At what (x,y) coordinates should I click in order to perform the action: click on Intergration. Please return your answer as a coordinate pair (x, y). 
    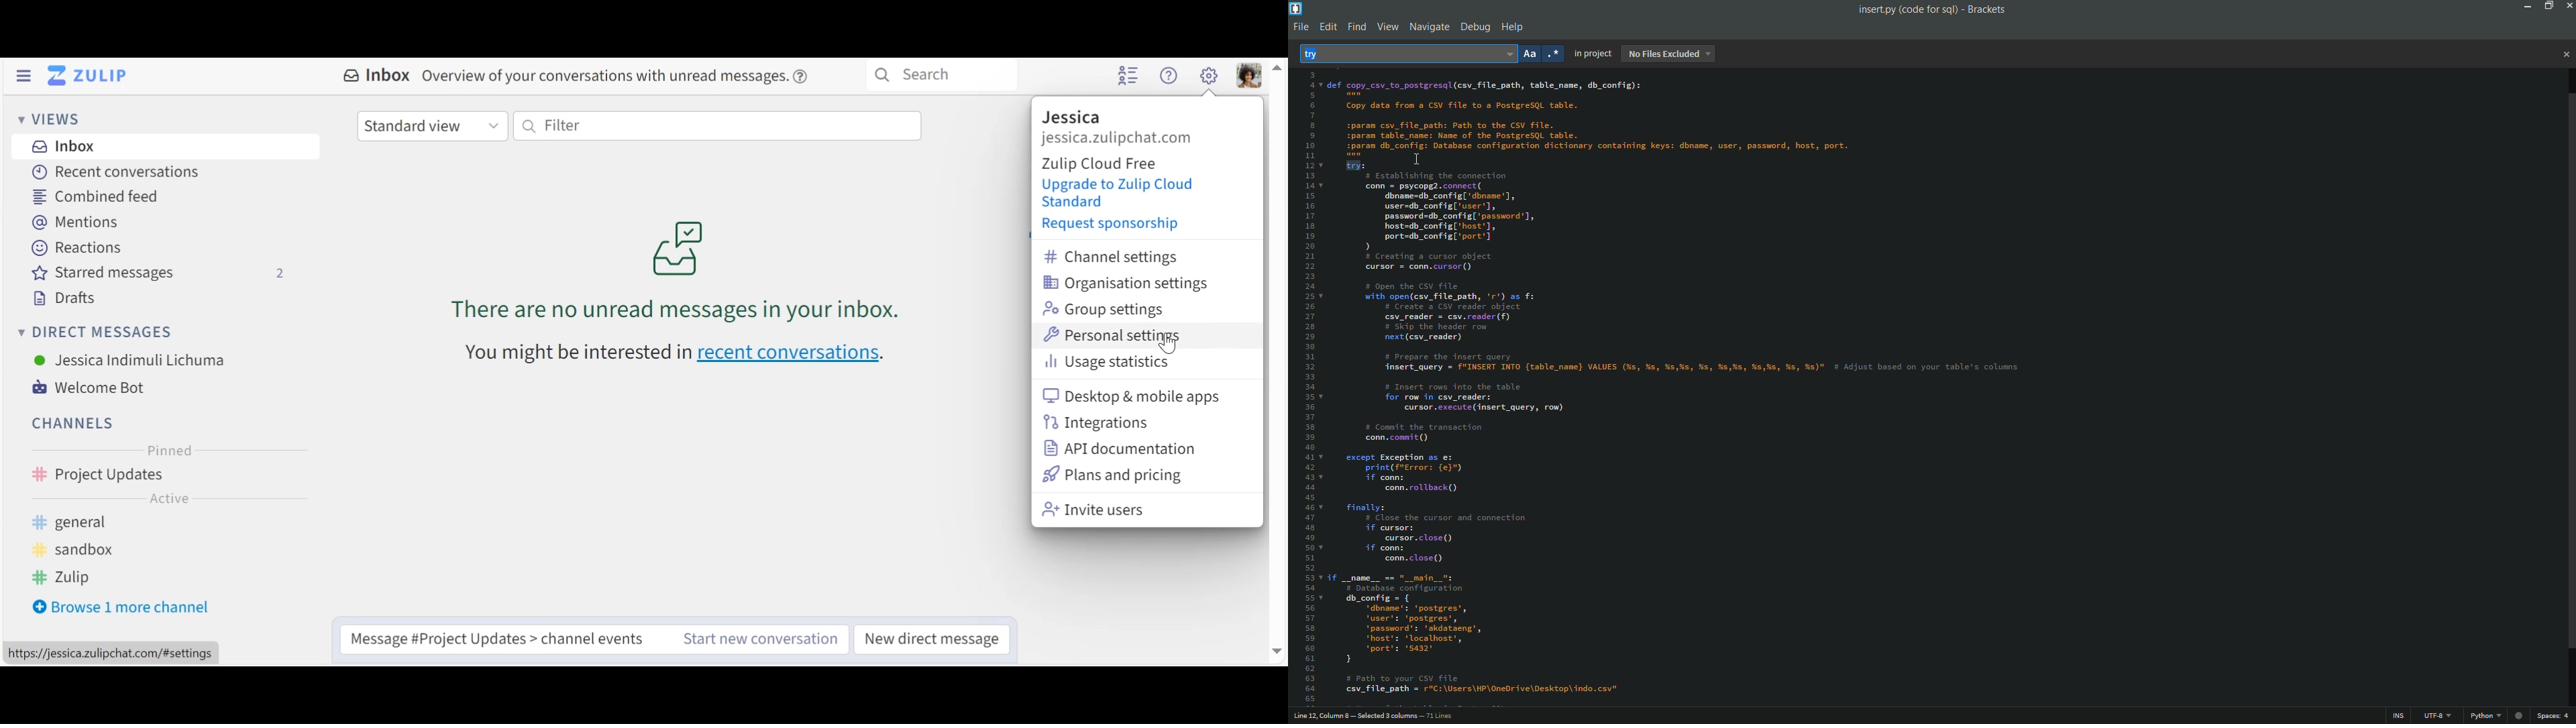
    Looking at the image, I should click on (1095, 424).